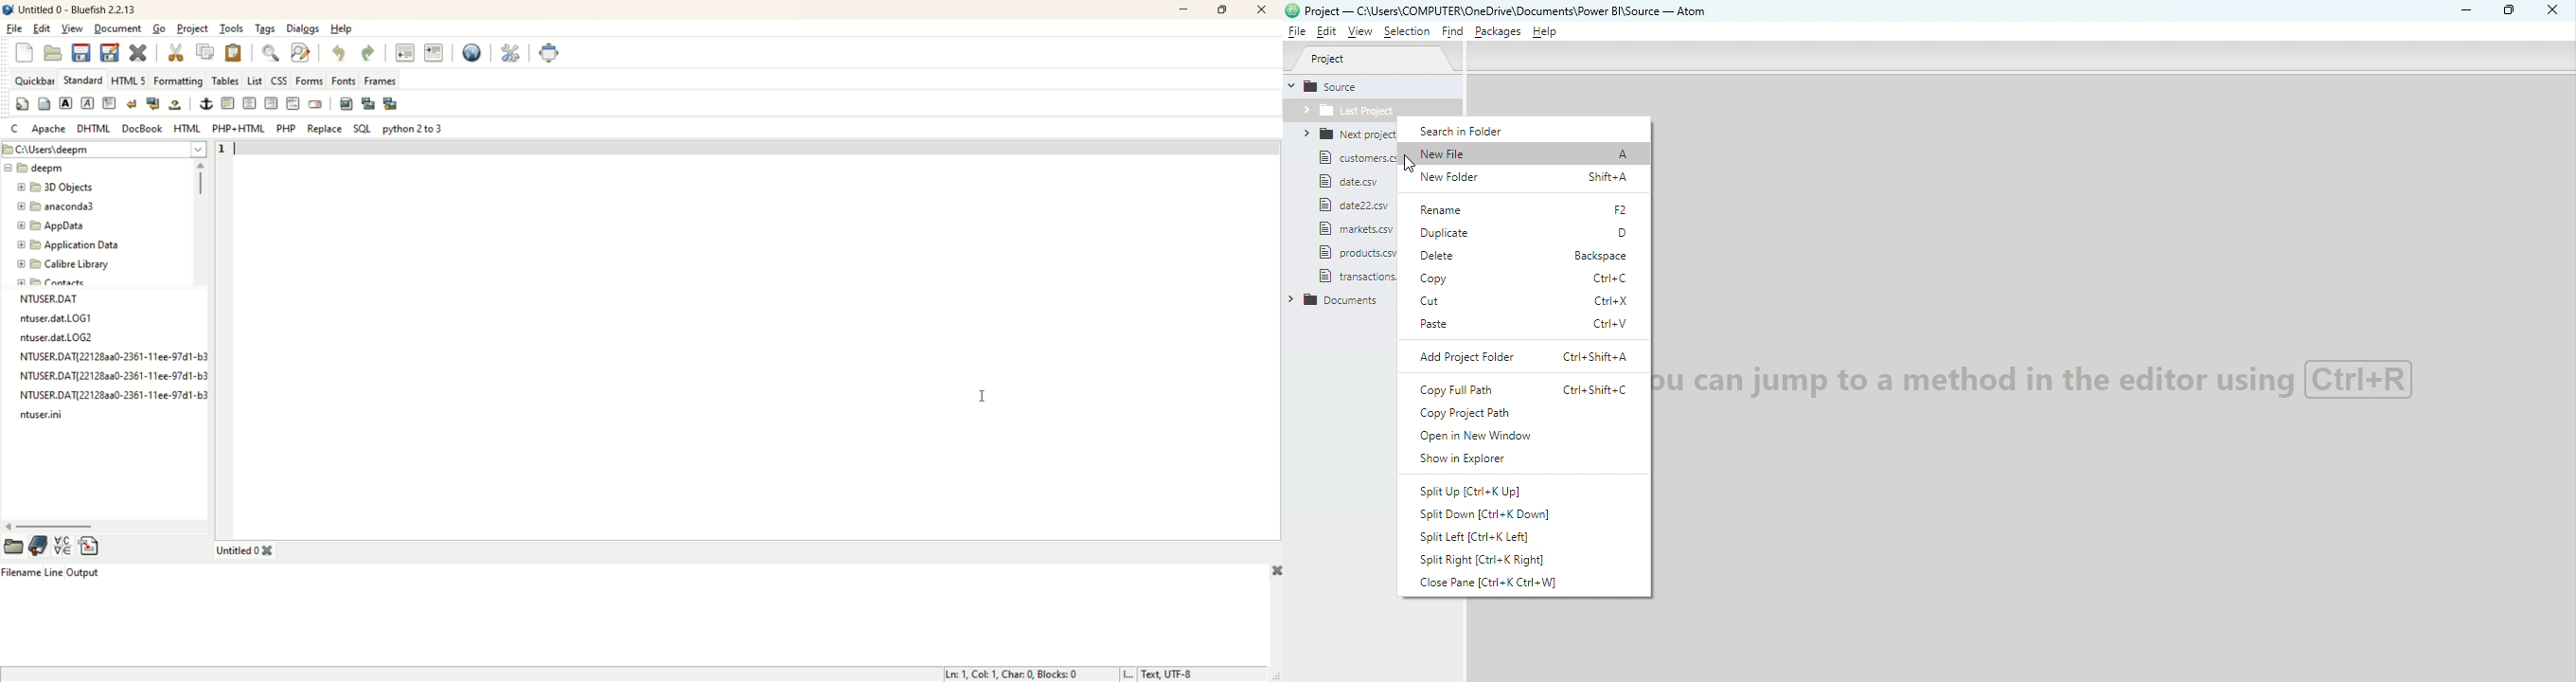 The image size is (2576, 700). Describe the element at coordinates (51, 128) in the screenshot. I see `apache` at that location.